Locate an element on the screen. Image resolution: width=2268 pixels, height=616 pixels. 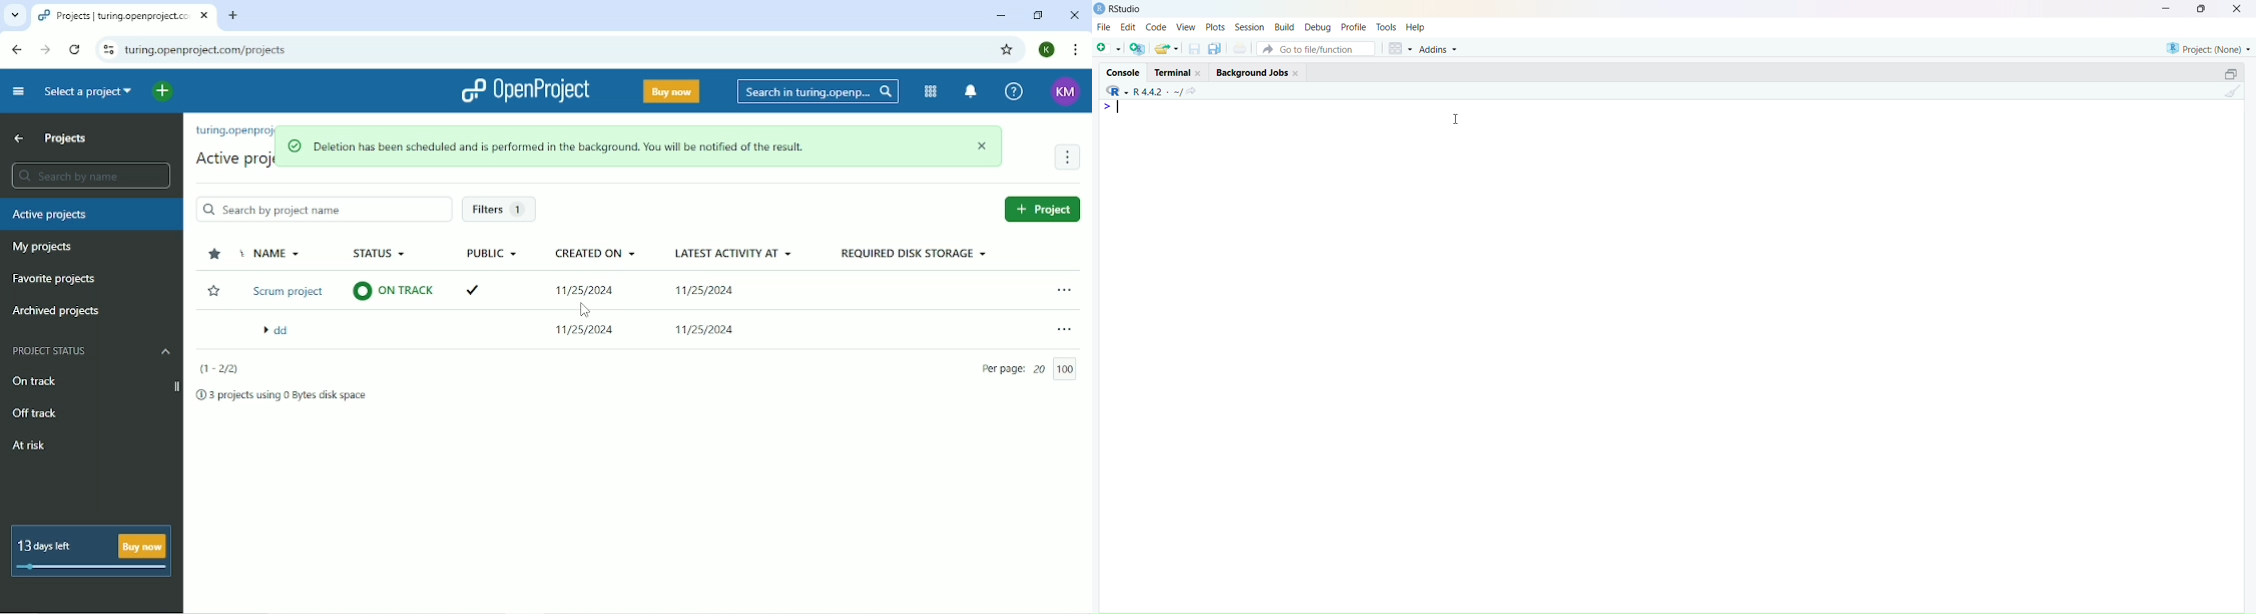
cosole is located at coordinates (1124, 73).